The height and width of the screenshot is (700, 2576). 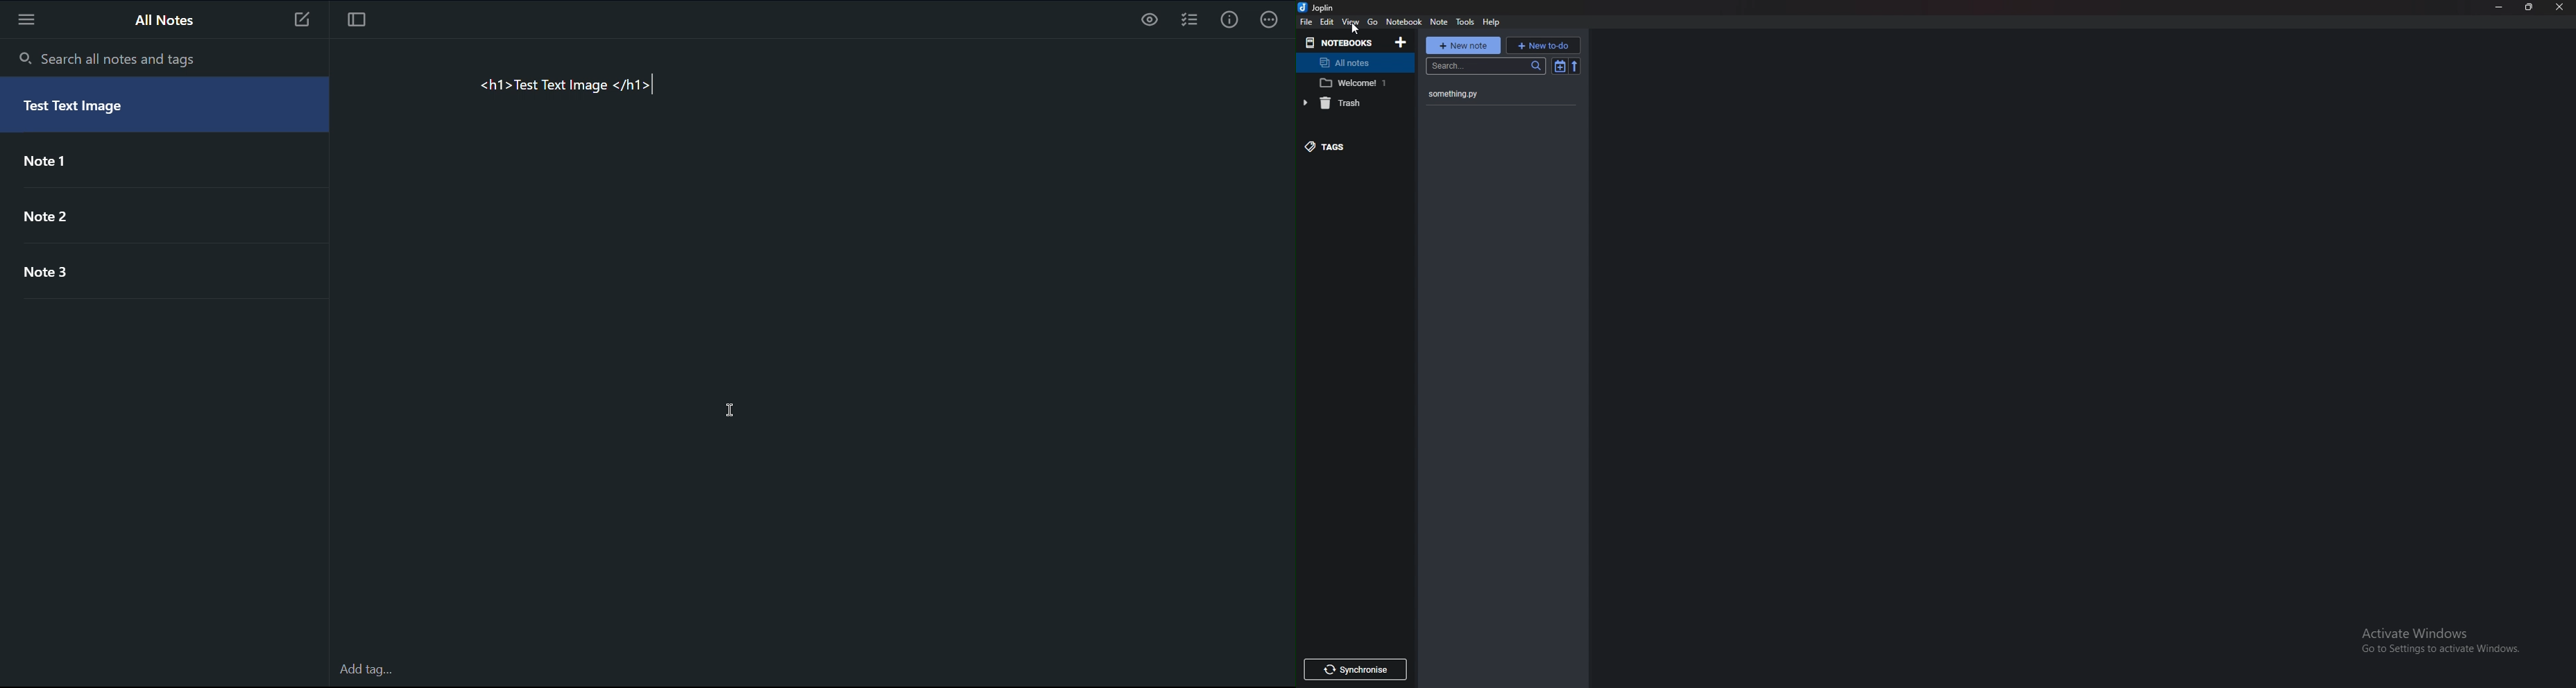 What do you see at coordinates (1483, 95) in the screenshot?
I see `something.py` at bounding box center [1483, 95].